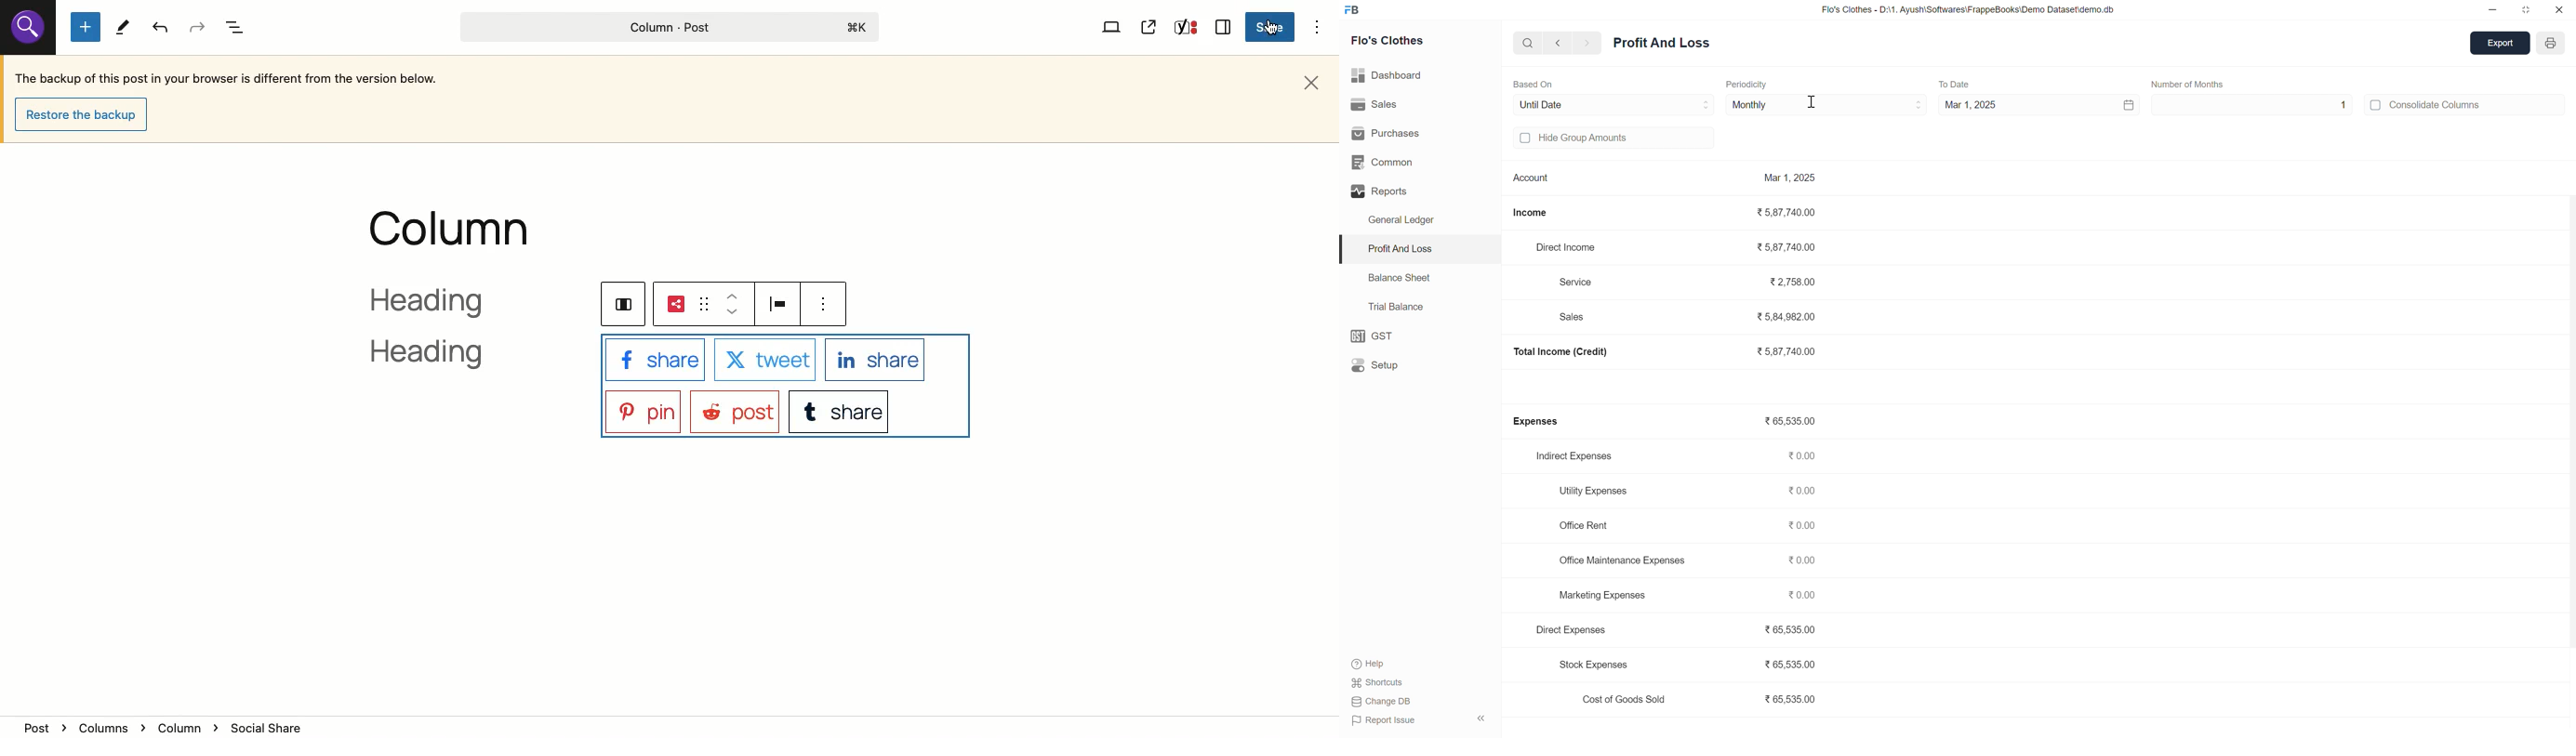  What do you see at coordinates (228, 81) in the screenshot?
I see `Backup` at bounding box center [228, 81].